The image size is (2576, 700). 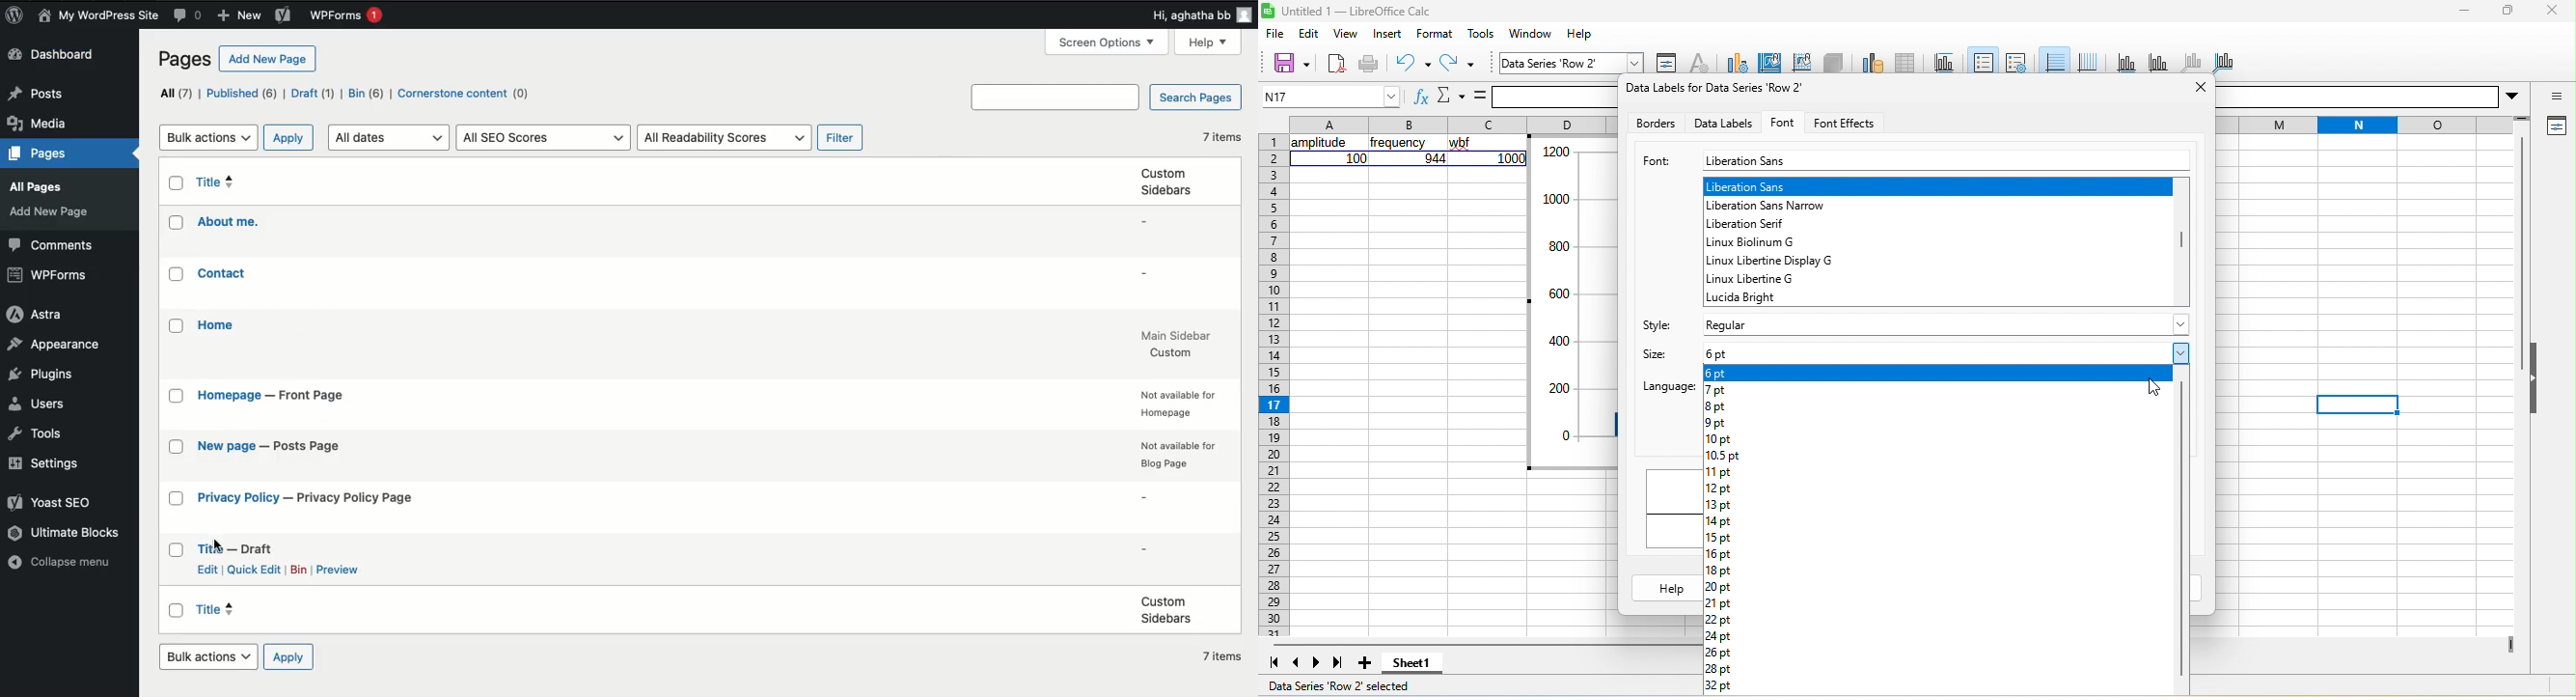 I want to click on vertical scroll bar, so click(x=2179, y=258).